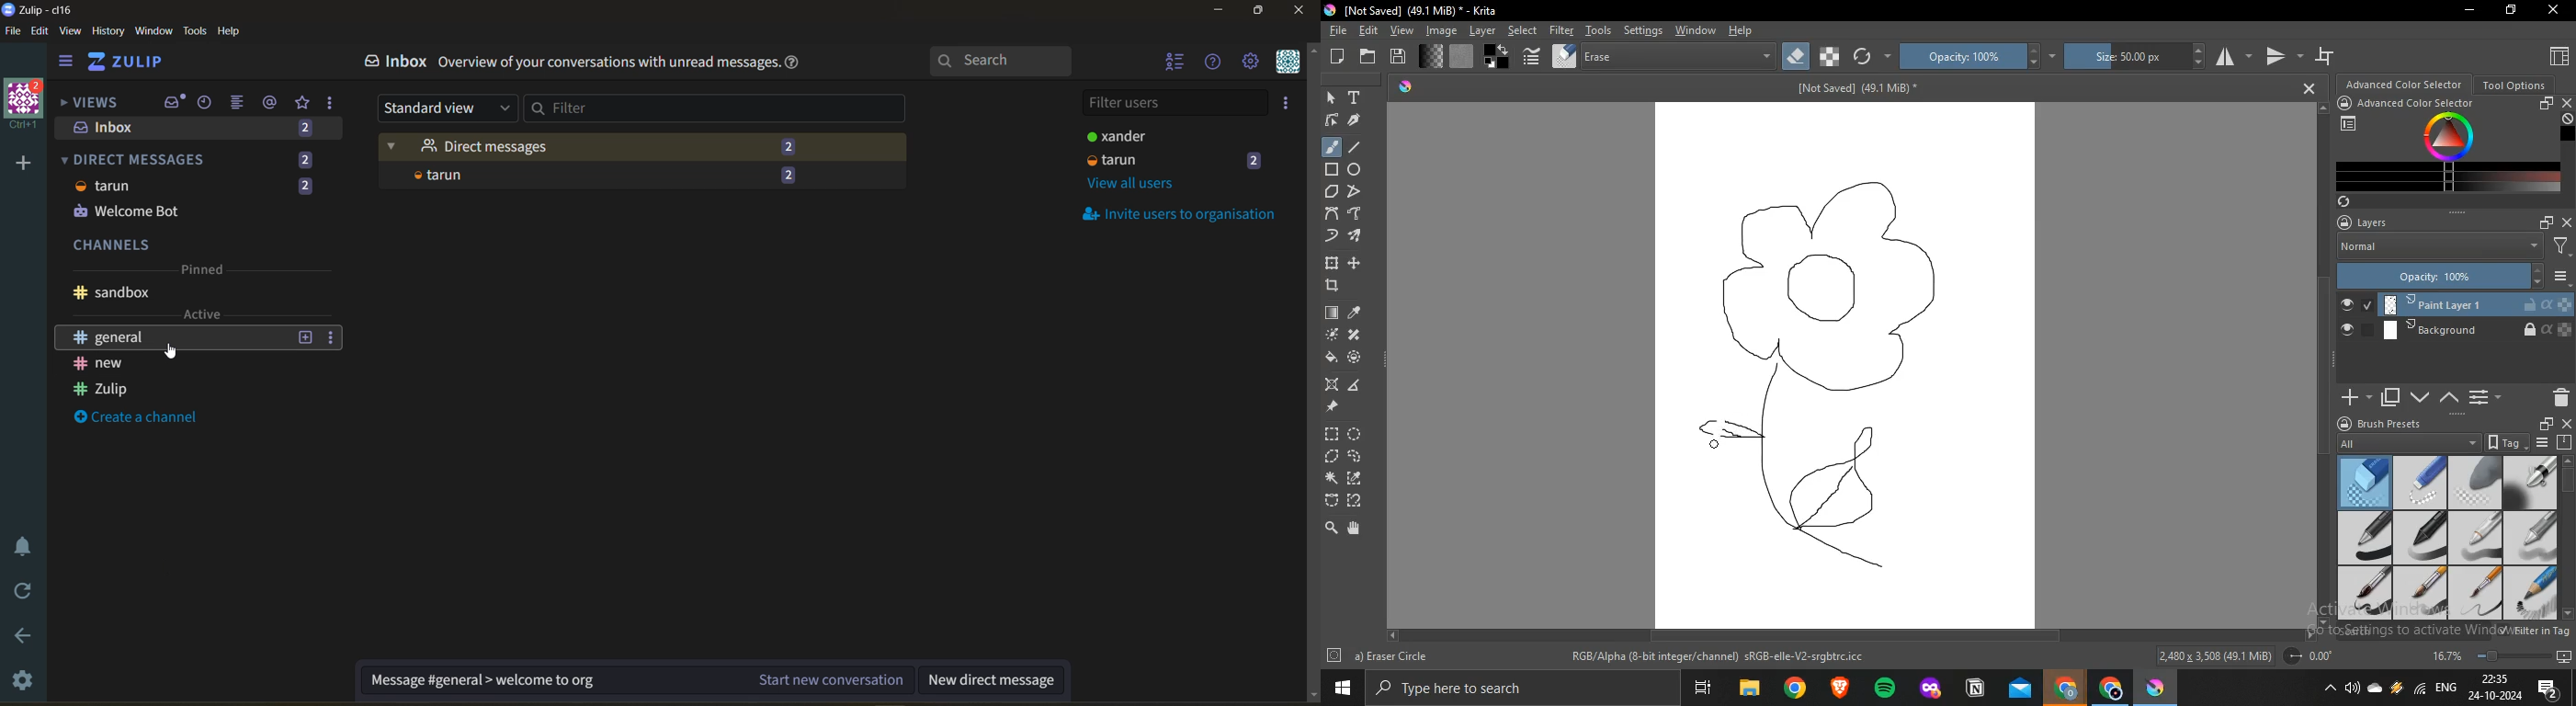 This screenshot has width=2576, height=728. Describe the element at coordinates (2471, 11) in the screenshot. I see `Minimize` at that location.